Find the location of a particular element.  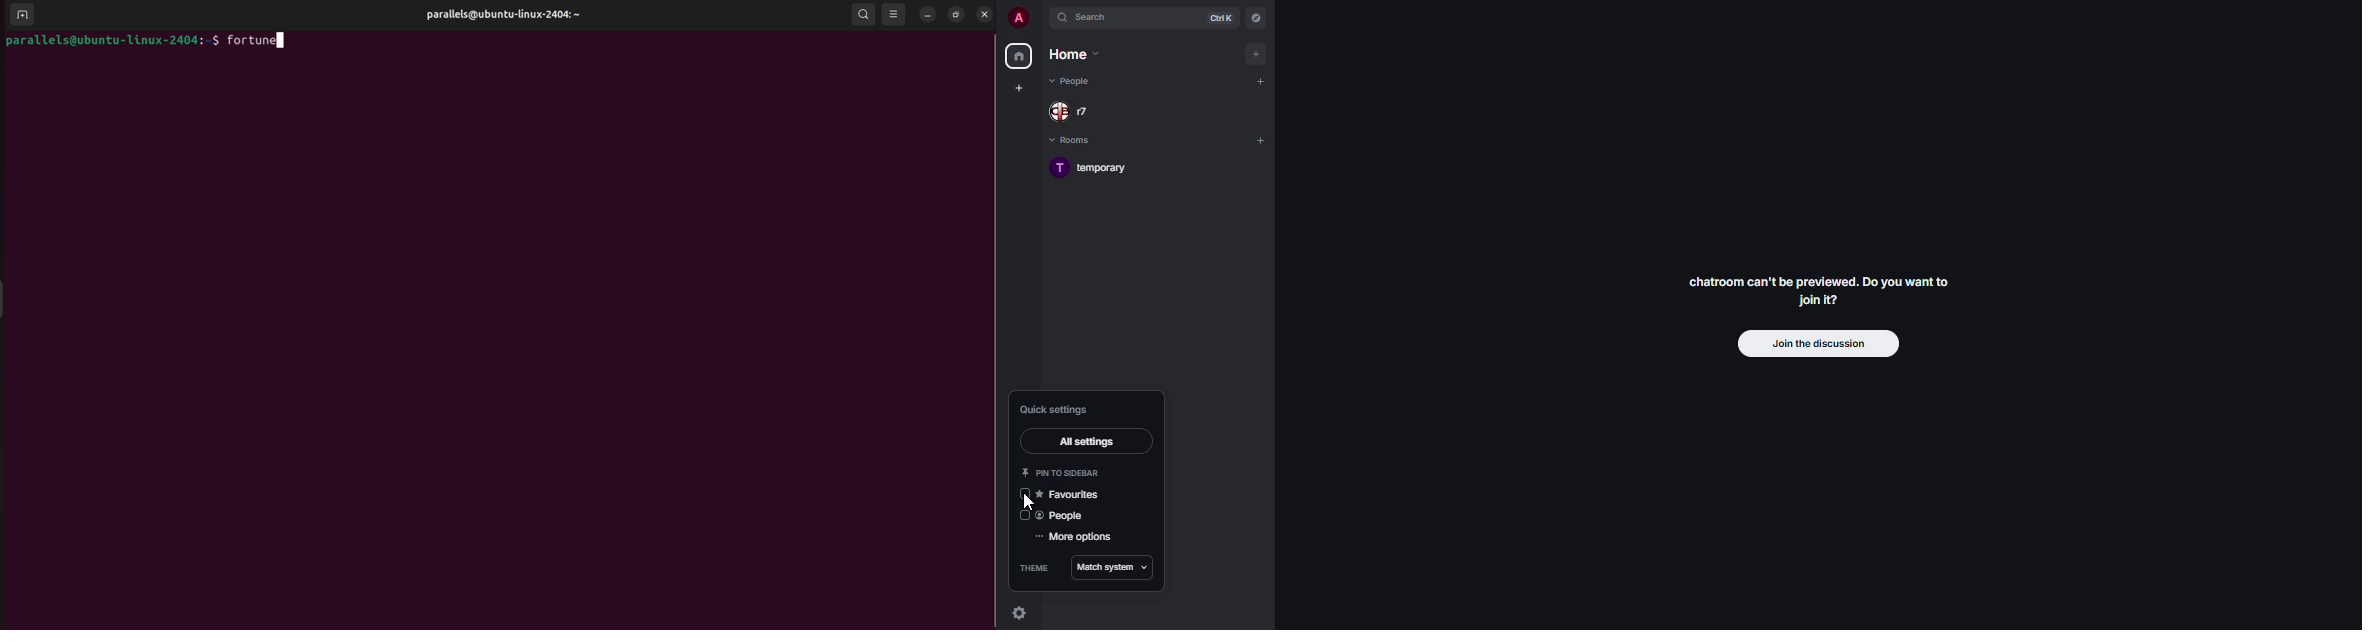

pin to sidebar is located at coordinates (1063, 472).